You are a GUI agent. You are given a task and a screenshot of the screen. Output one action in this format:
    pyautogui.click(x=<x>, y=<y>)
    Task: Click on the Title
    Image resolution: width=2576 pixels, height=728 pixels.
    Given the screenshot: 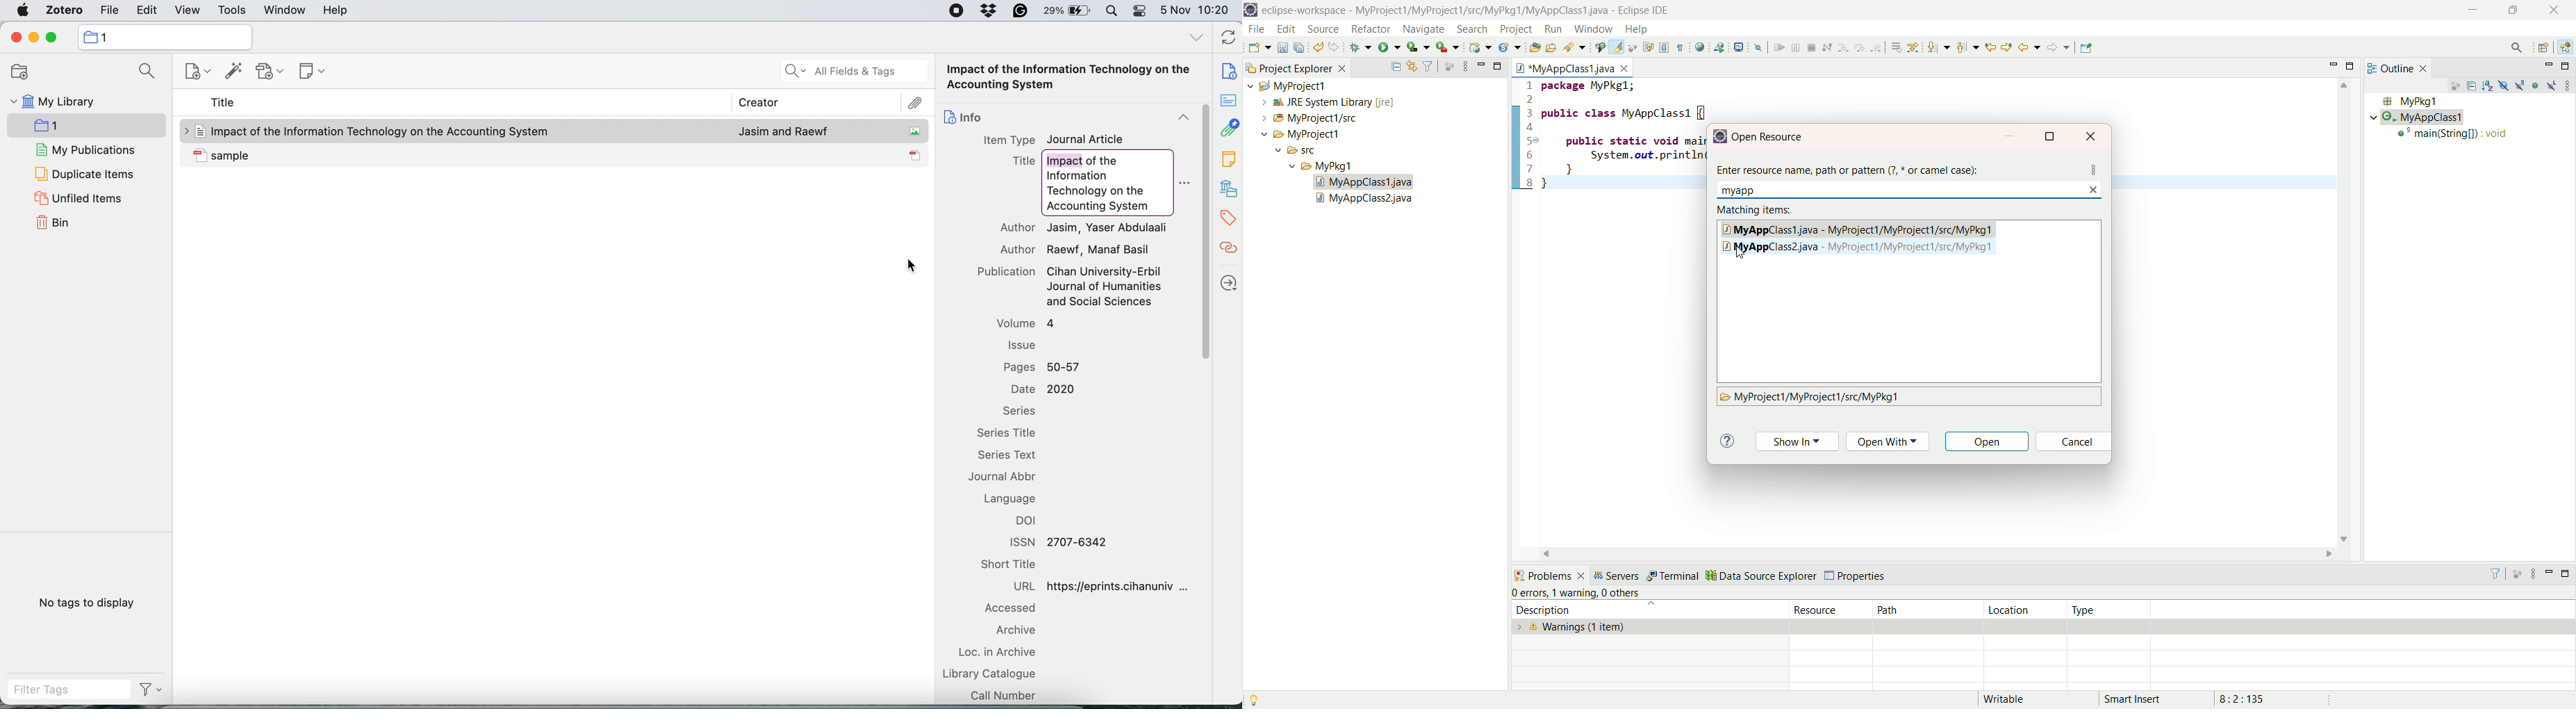 What is the action you would take?
    pyautogui.click(x=1025, y=161)
    